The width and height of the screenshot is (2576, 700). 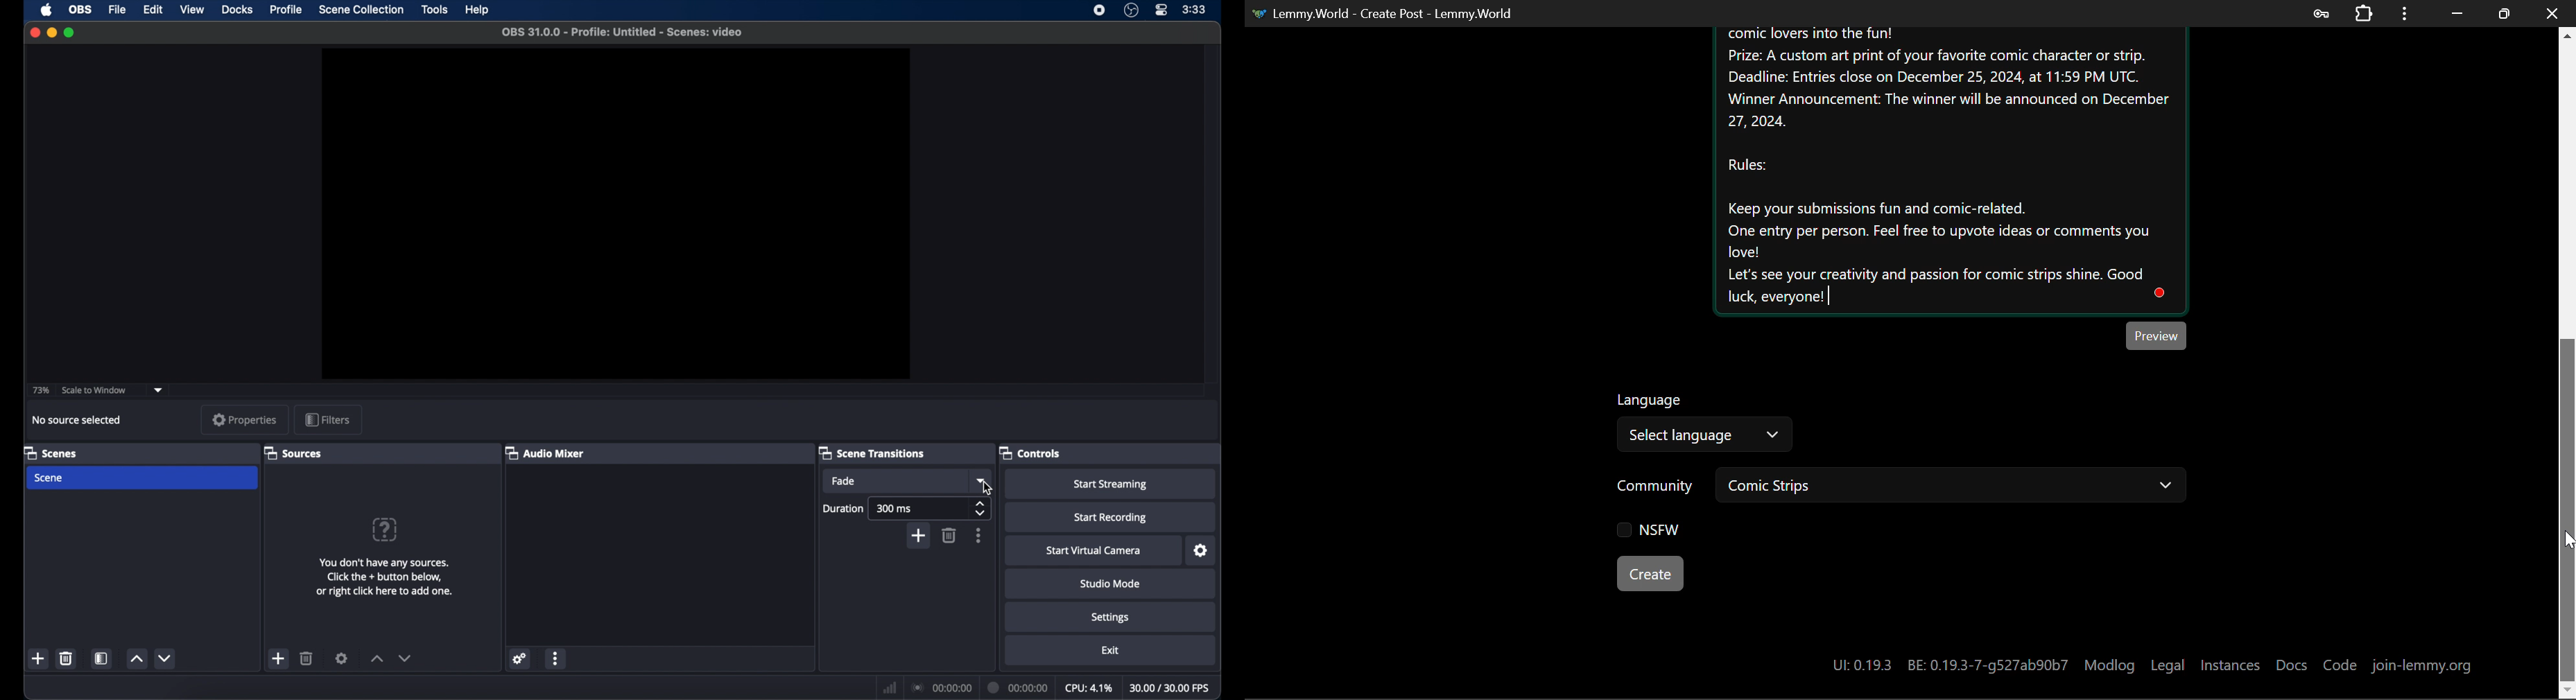 I want to click on UI:0.19.3 BE:0.19.3-7-g527ab90b7, so click(x=1949, y=665).